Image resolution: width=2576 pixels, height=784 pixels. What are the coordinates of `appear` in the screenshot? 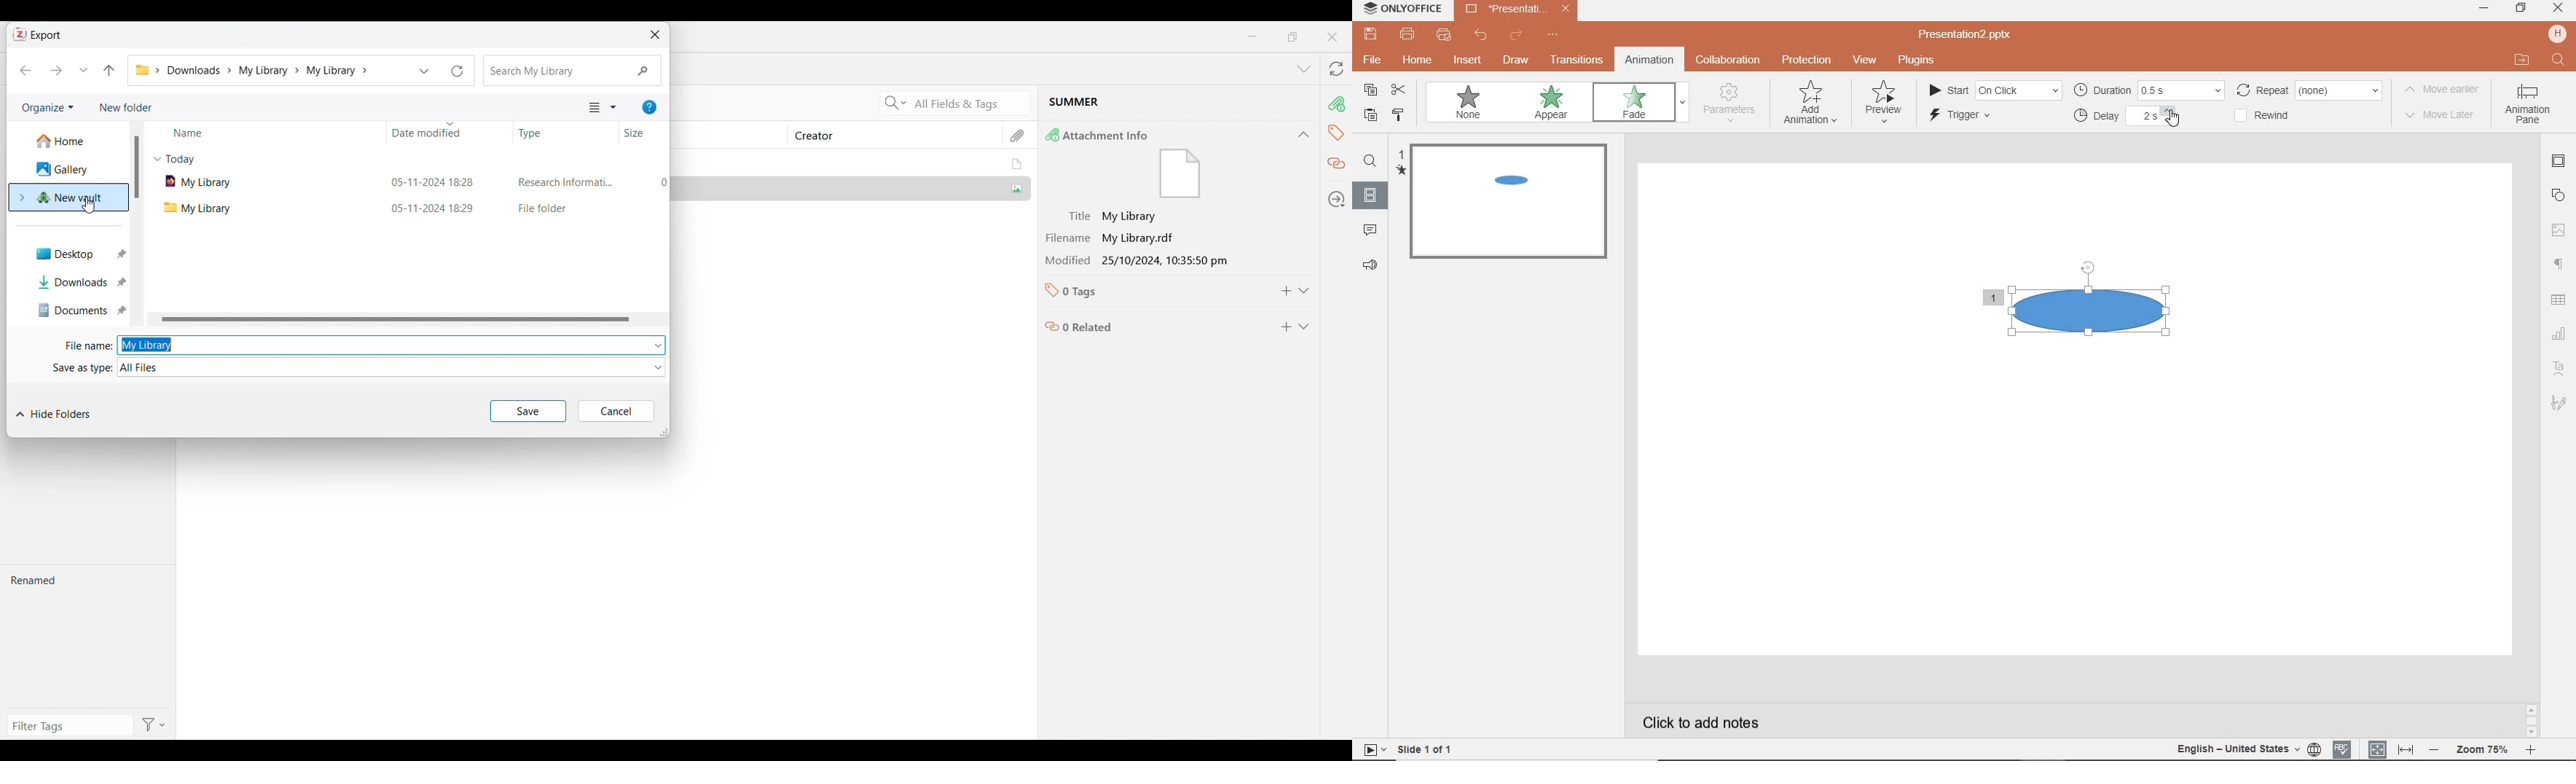 It's located at (1550, 104).